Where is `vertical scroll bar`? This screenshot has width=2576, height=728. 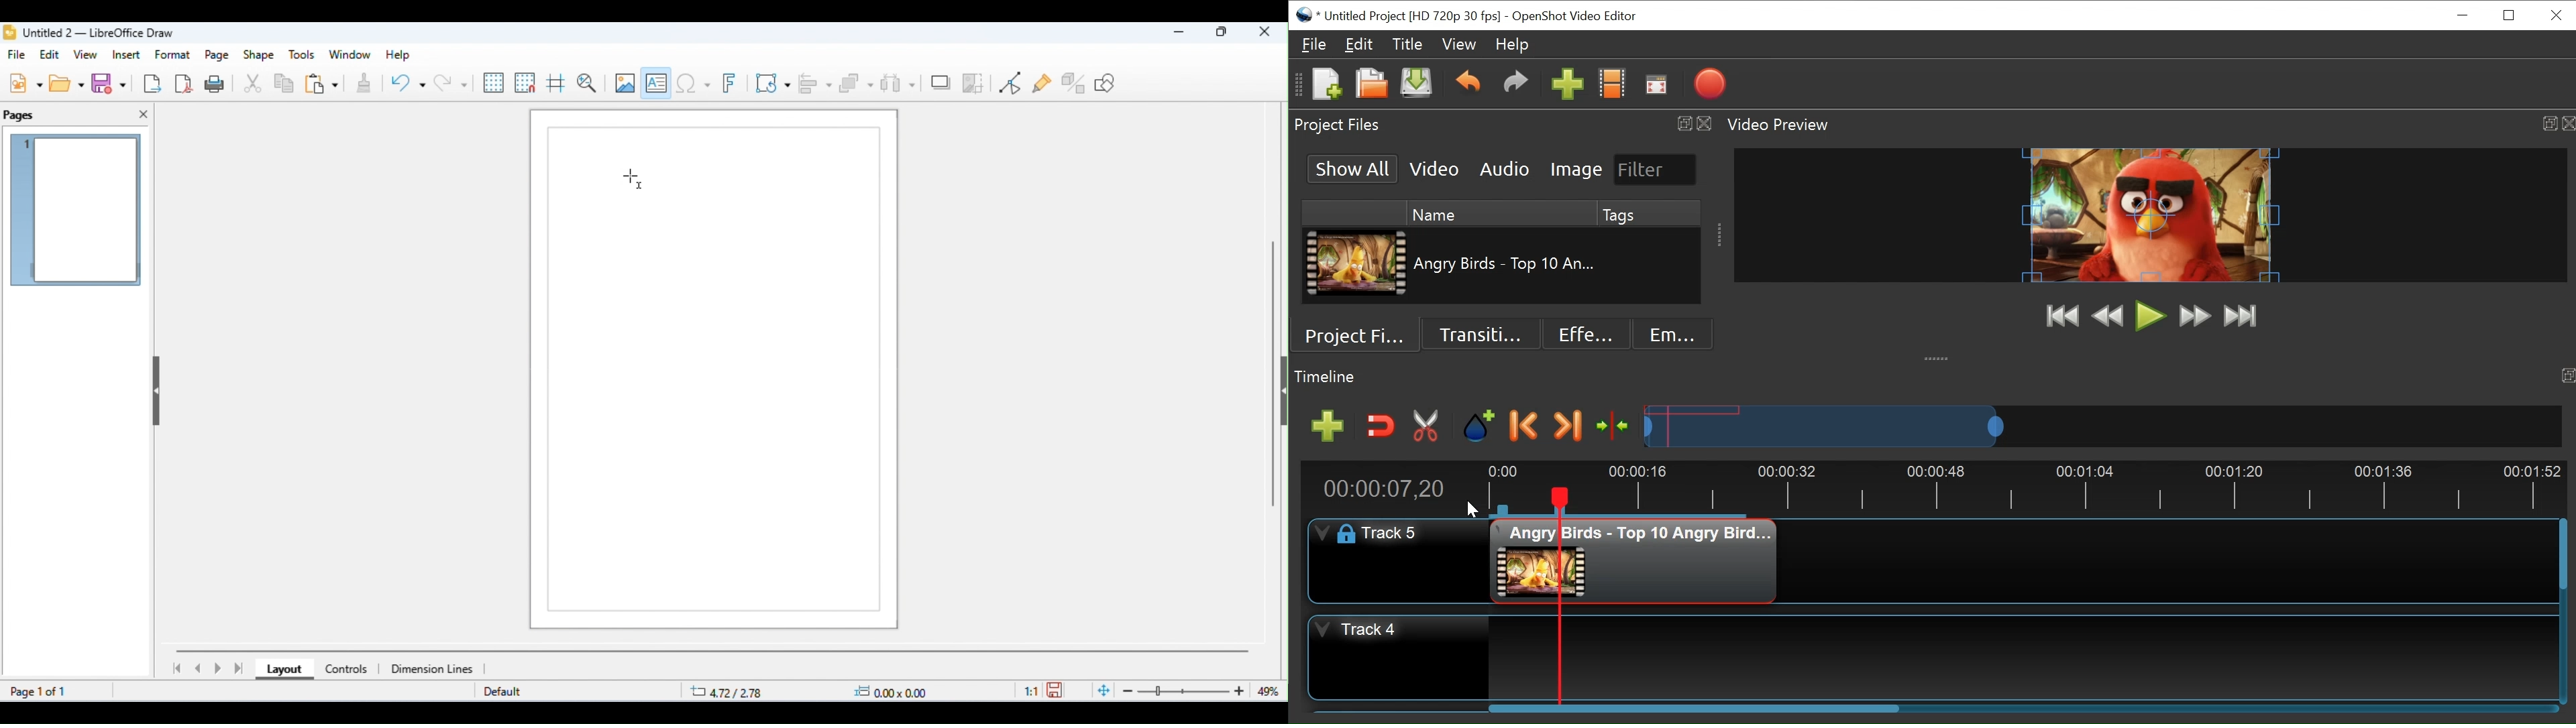 vertical scroll bar is located at coordinates (1273, 369).